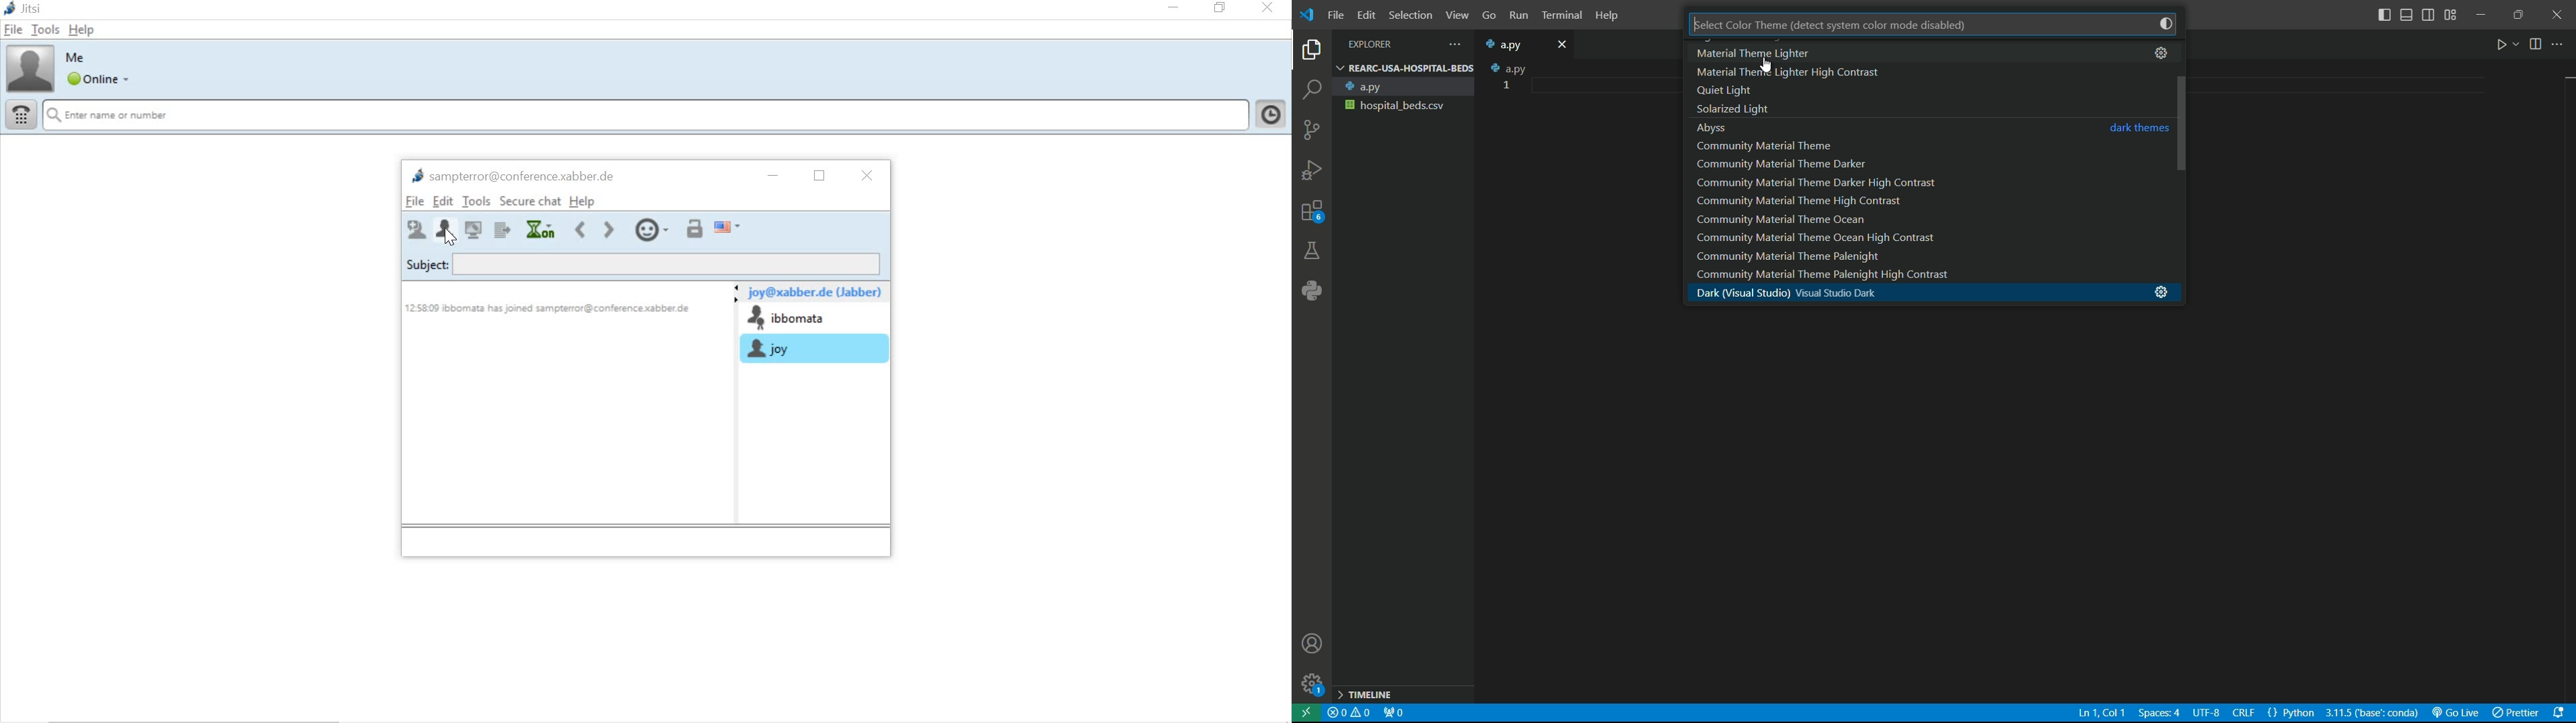 The width and height of the screenshot is (2576, 728). Describe the element at coordinates (1511, 44) in the screenshot. I see `a.py` at that location.